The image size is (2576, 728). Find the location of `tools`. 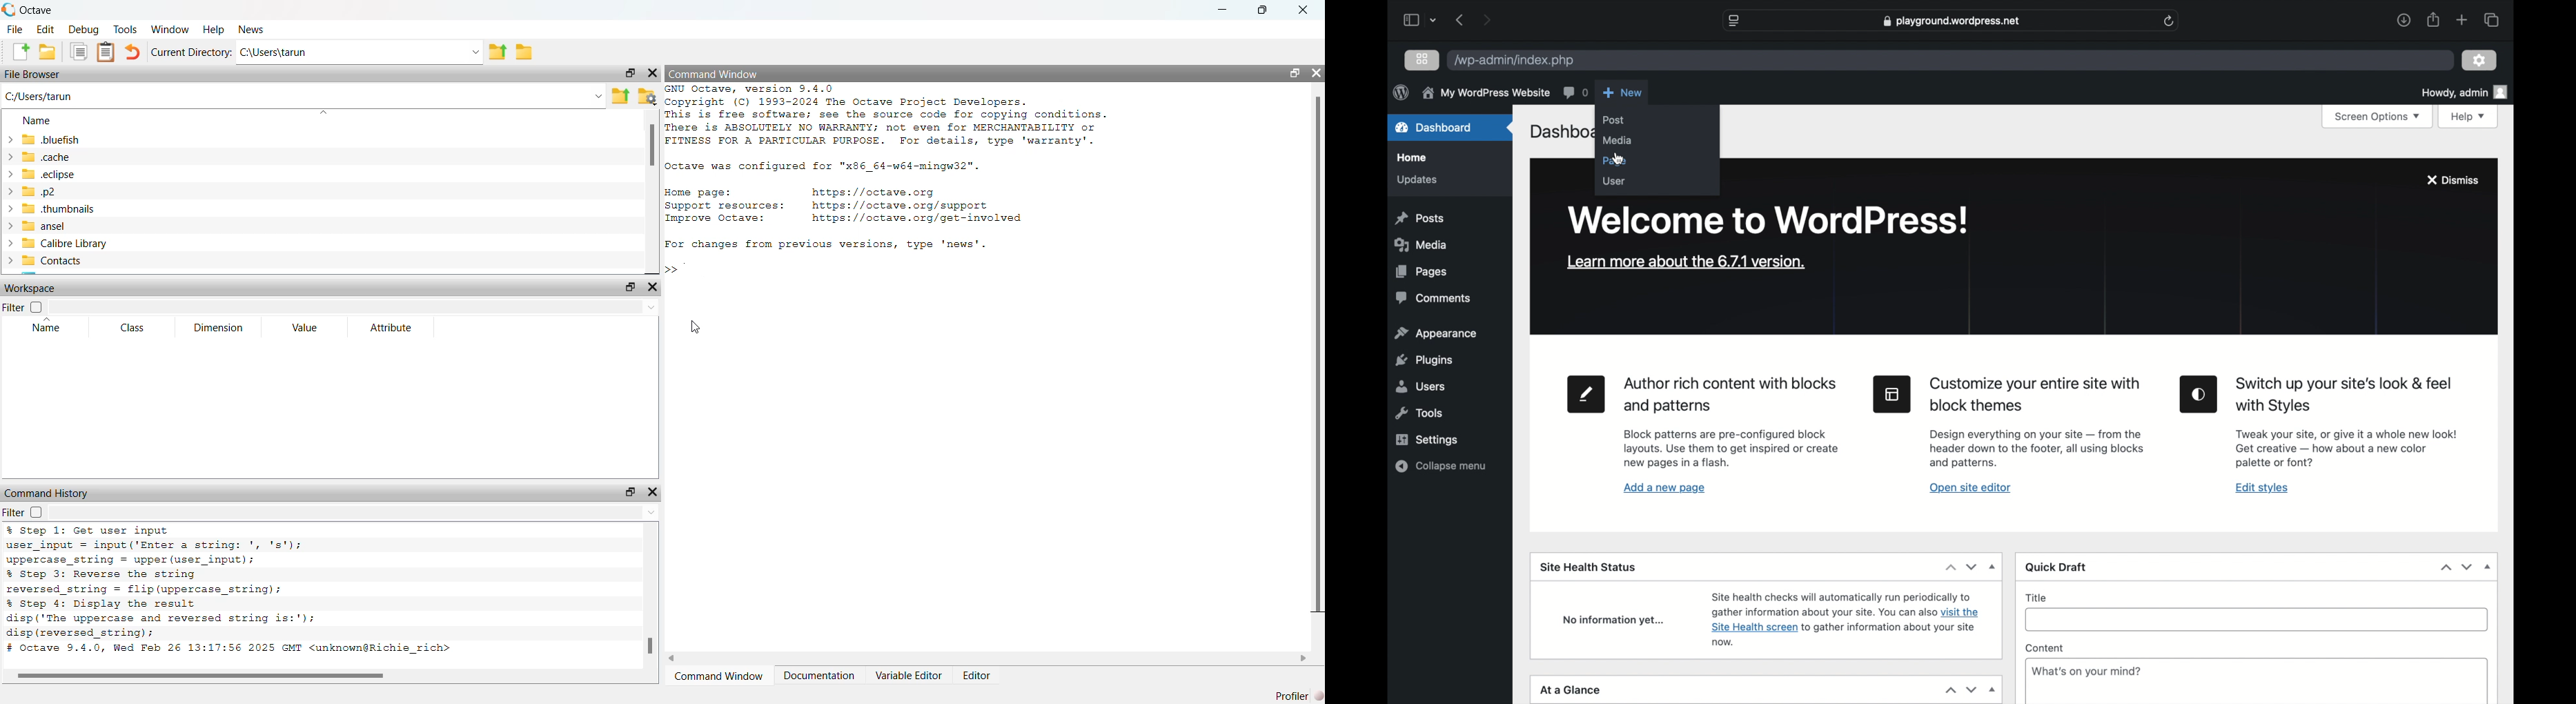

tools is located at coordinates (128, 29).